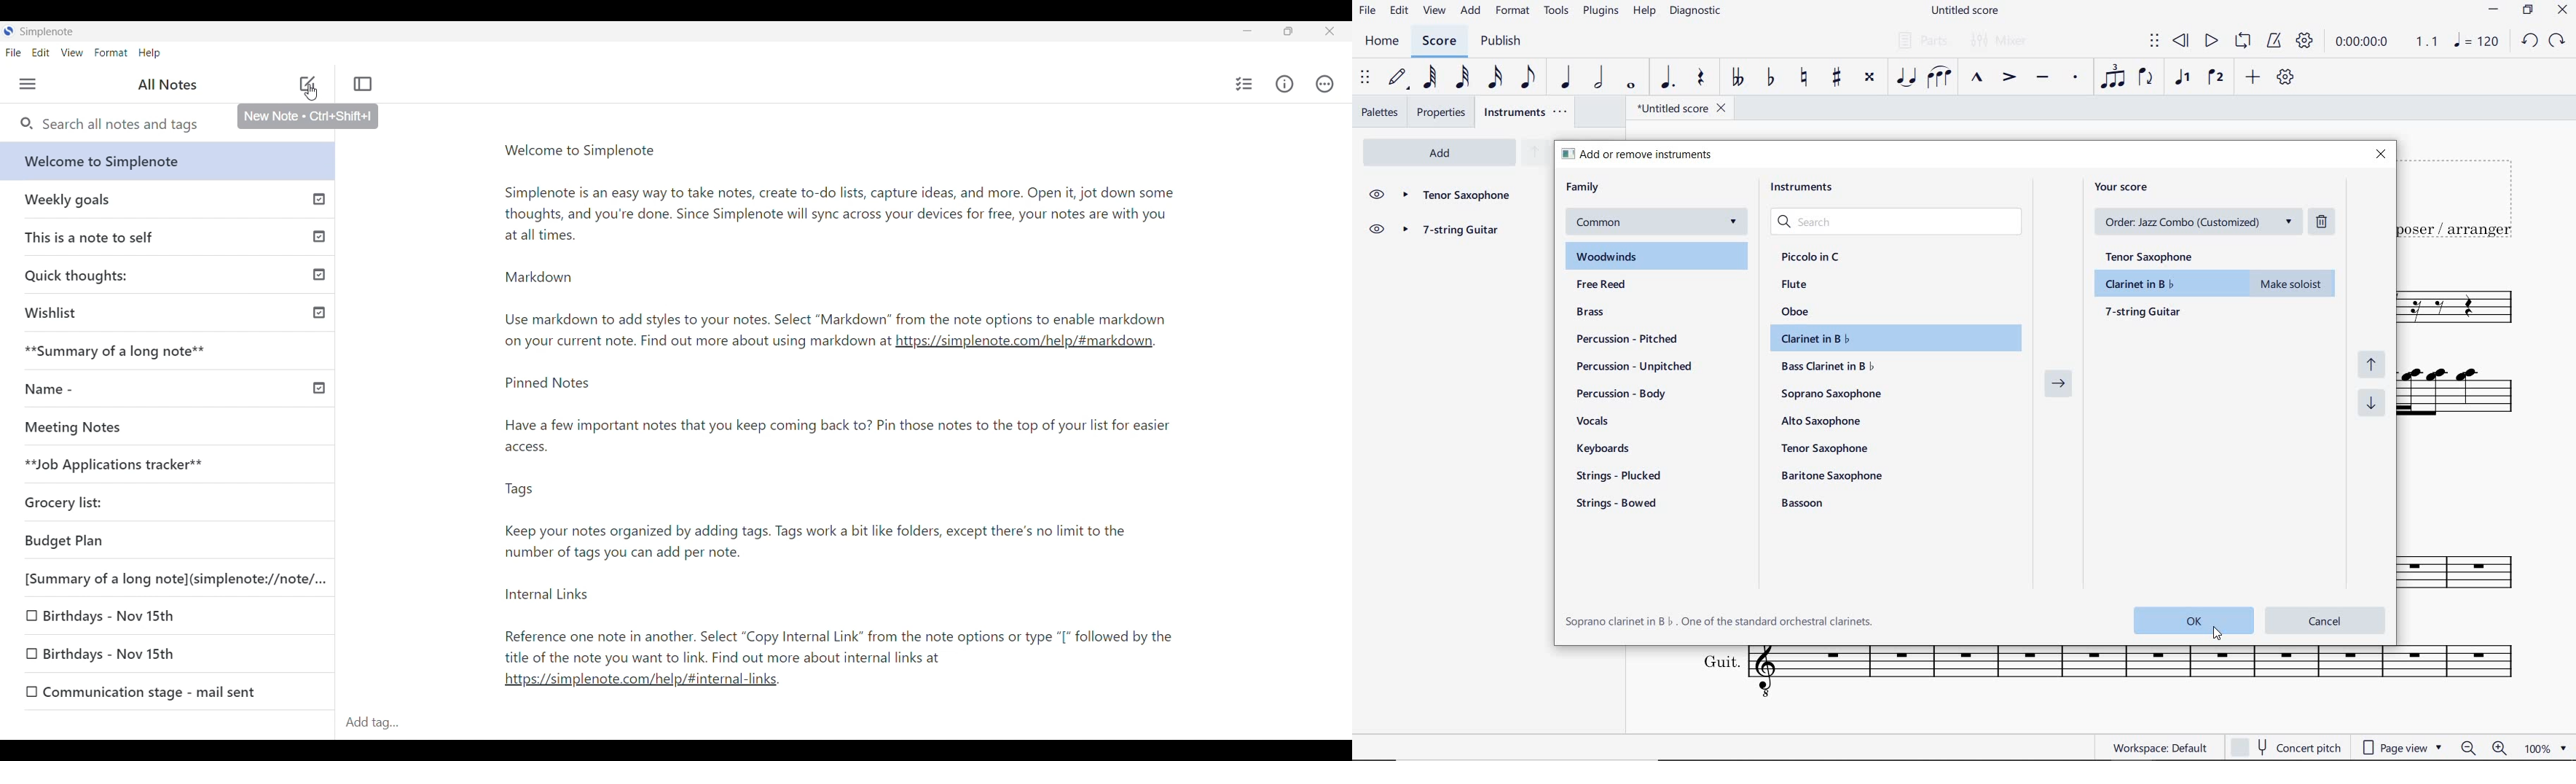  Describe the element at coordinates (2466, 308) in the screenshot. I see `INSTRUMENT: TENOR SAXOPHONE` at that location.